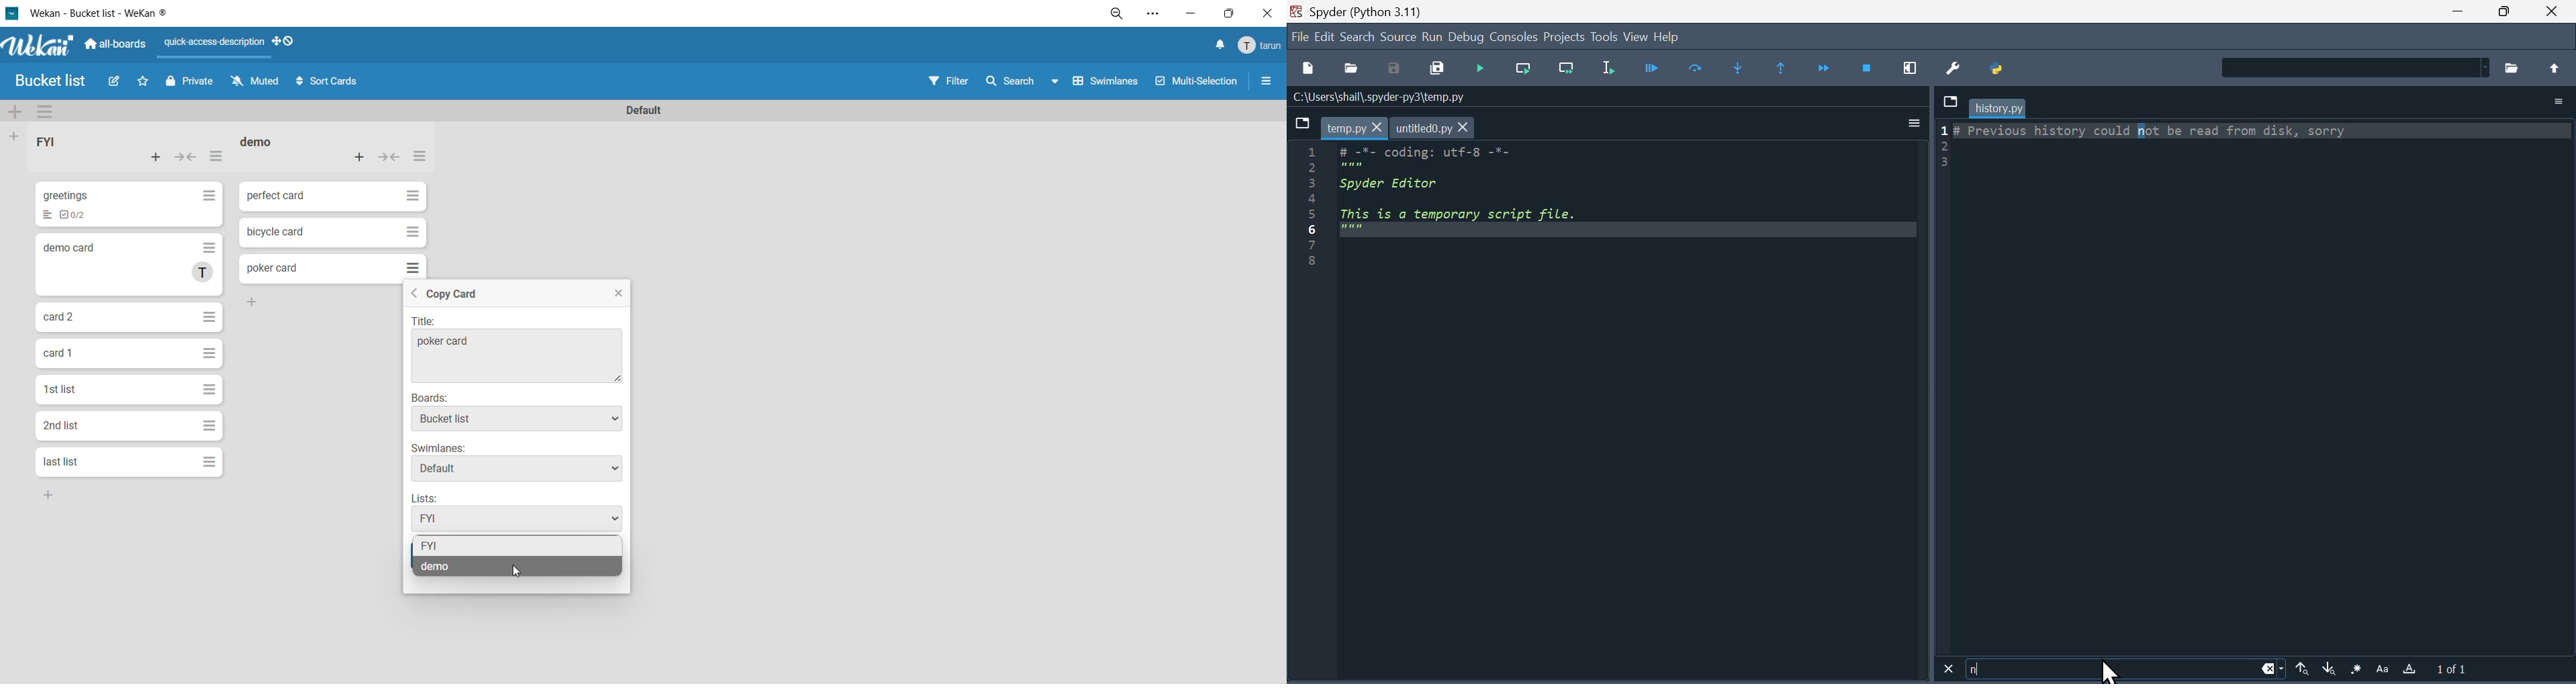 The width and height of the screenshot is (2576, 700). Describe the element at coordinates (208, 463) in the screenshot. I see `Hamburger` at that location.